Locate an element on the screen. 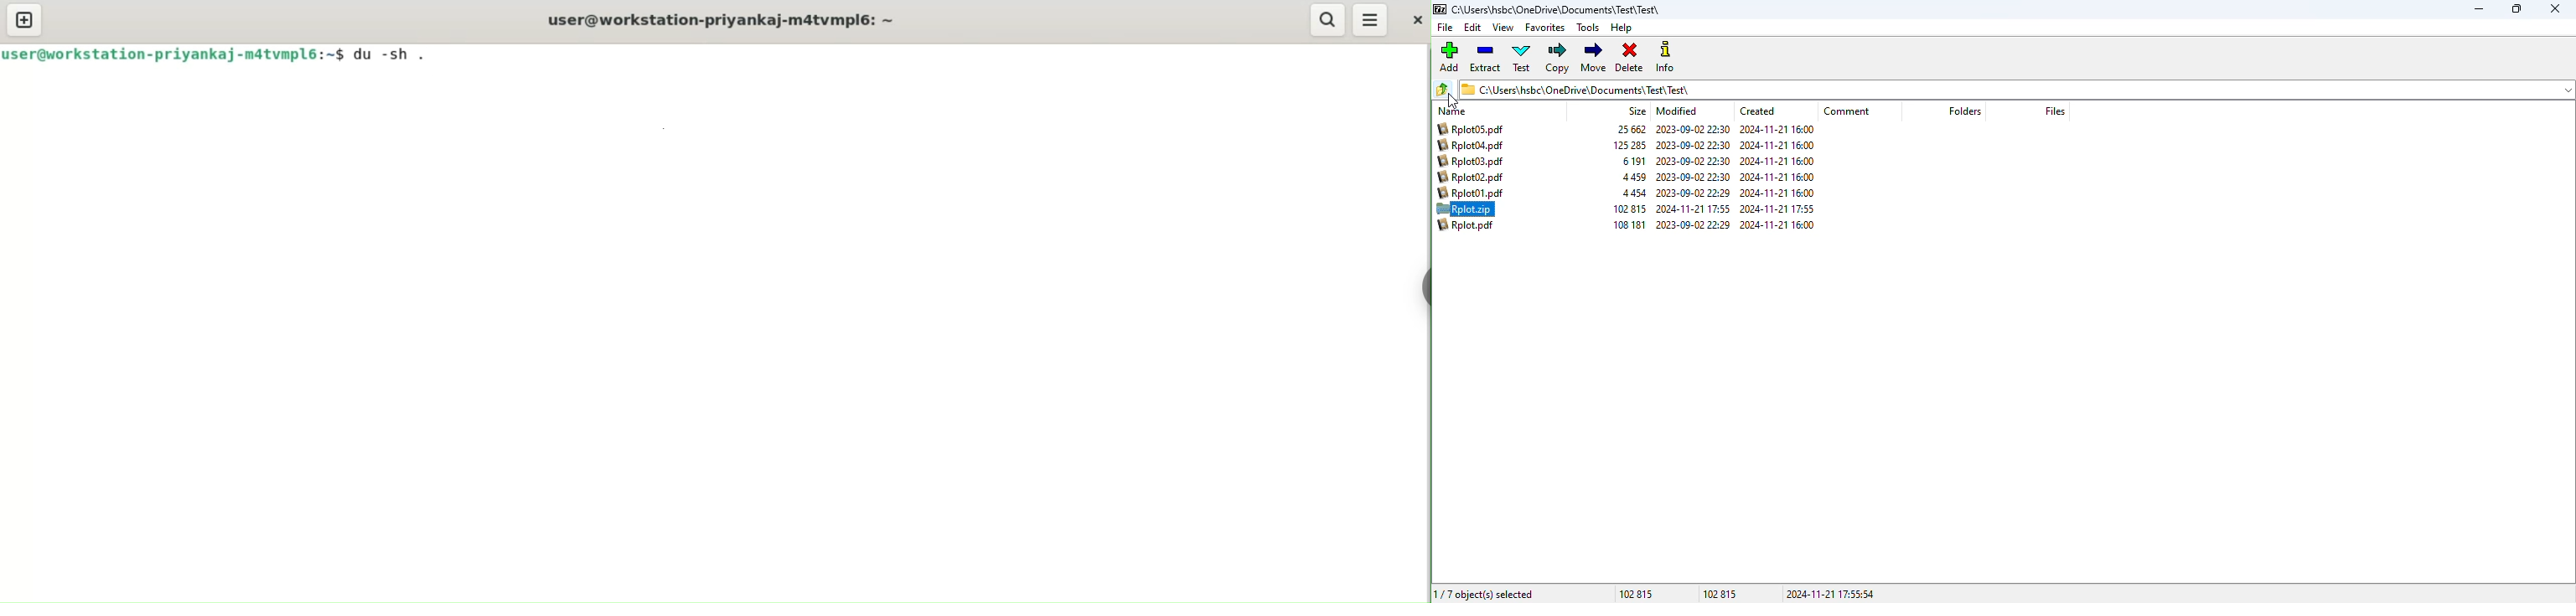 The image size is (2576, 616). copy is located at coordinates (1559, 58).